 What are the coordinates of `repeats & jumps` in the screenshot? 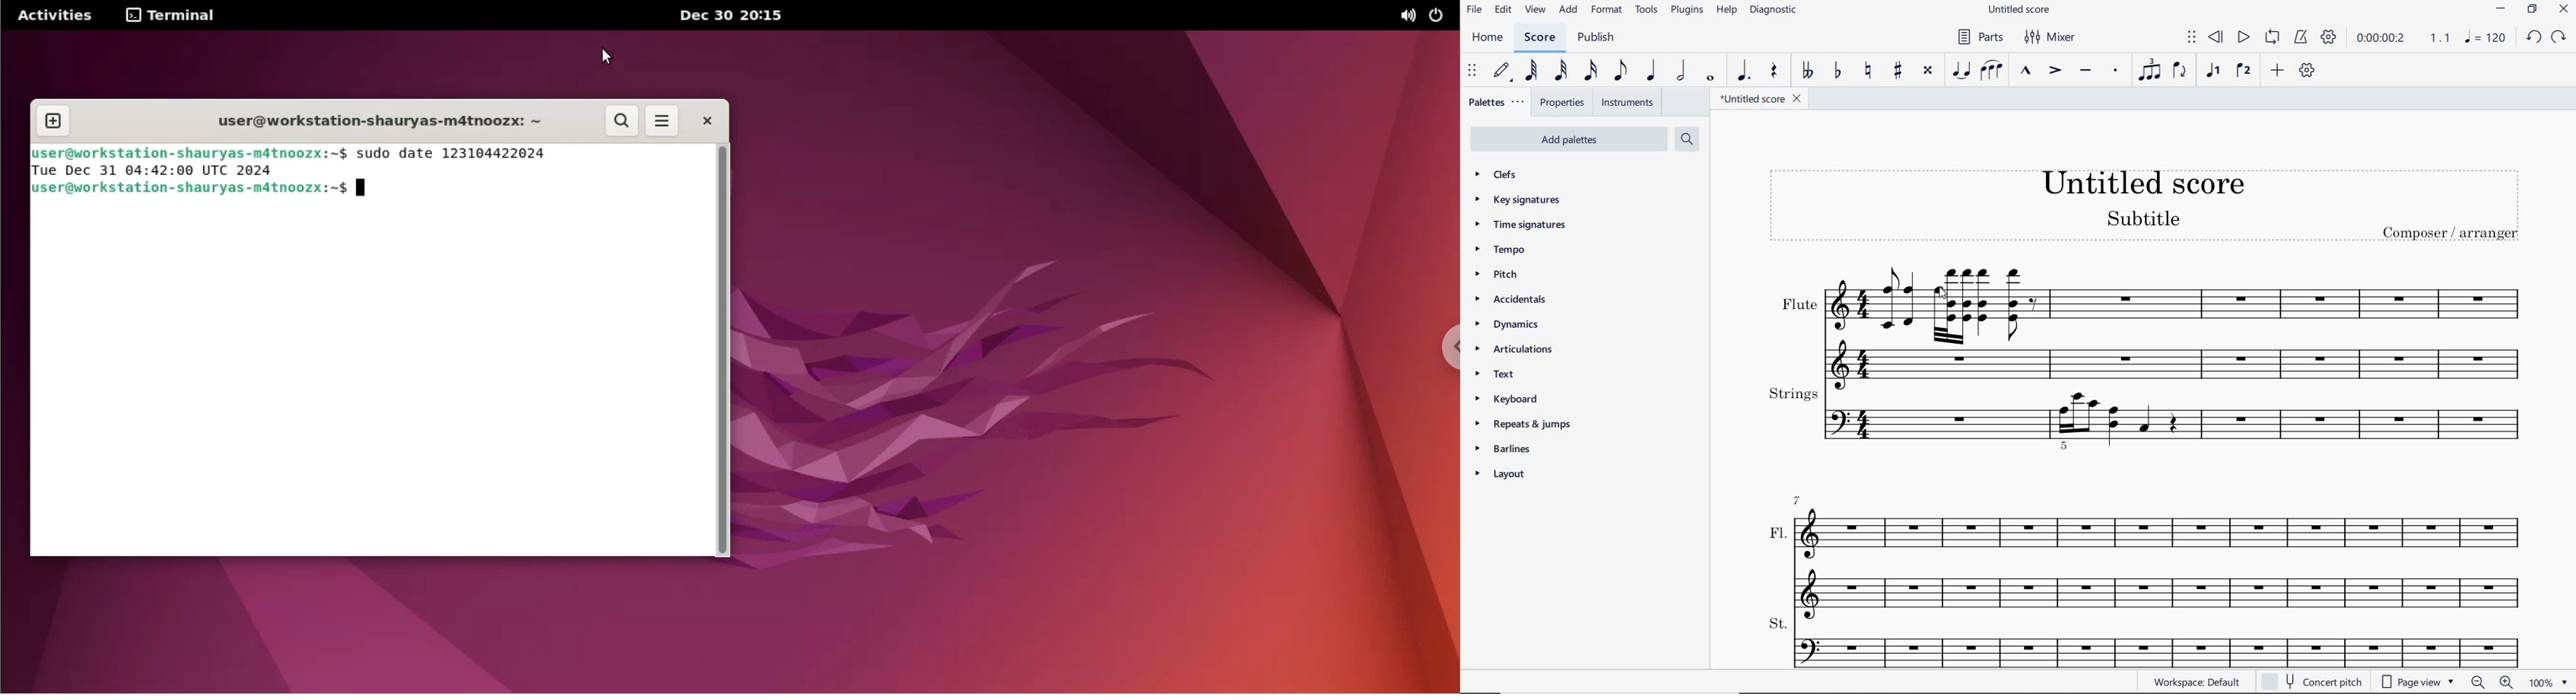 It's located at (1525, 423).